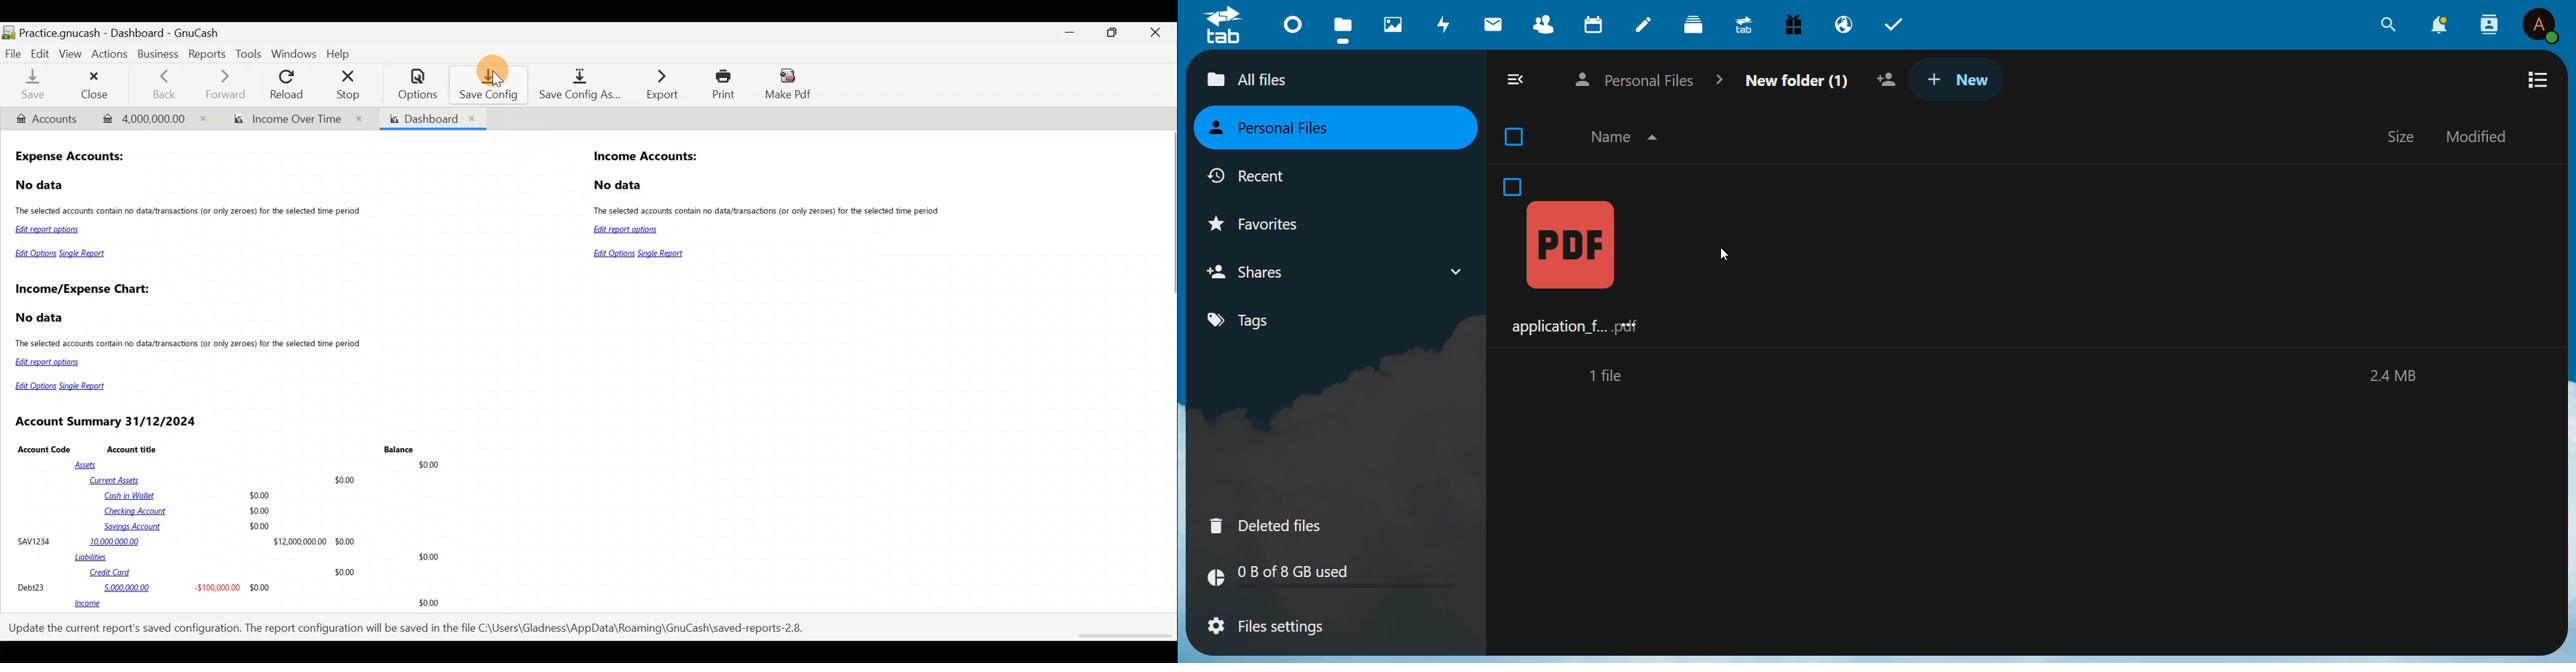  Describe the element at coordinates (1457, 272) in the screenshot. I see `dropdown` at that location.